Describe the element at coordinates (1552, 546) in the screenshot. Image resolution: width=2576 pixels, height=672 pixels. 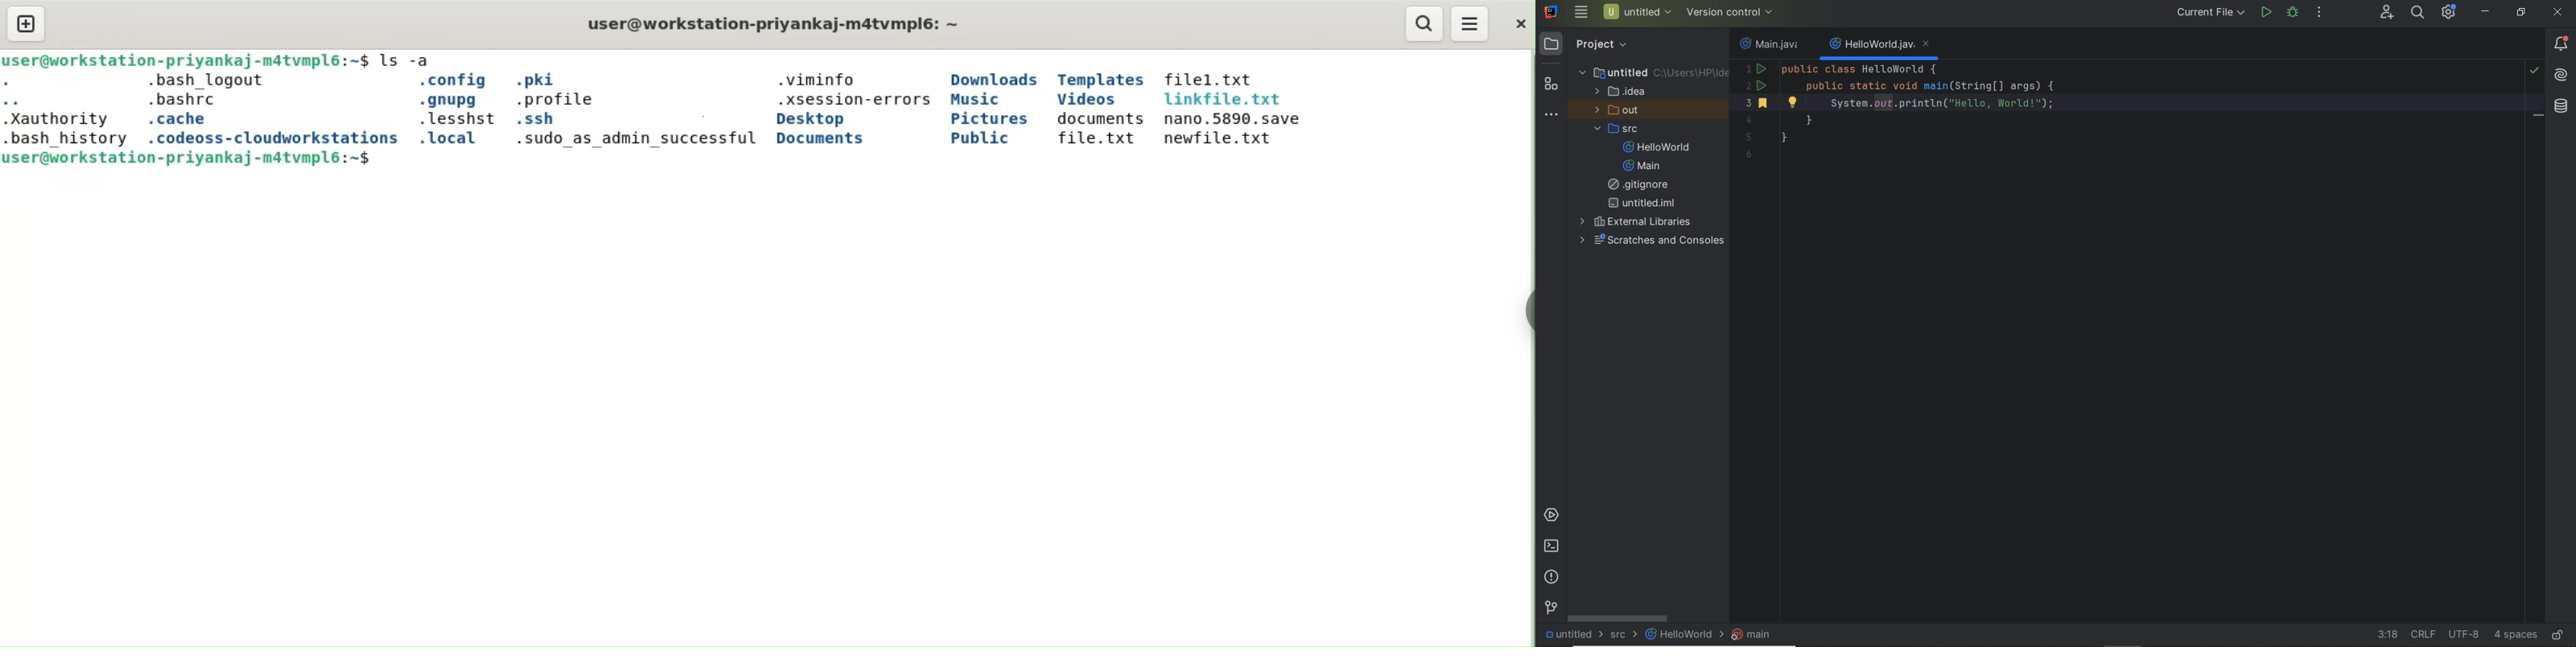
I see `terminal` at that location.